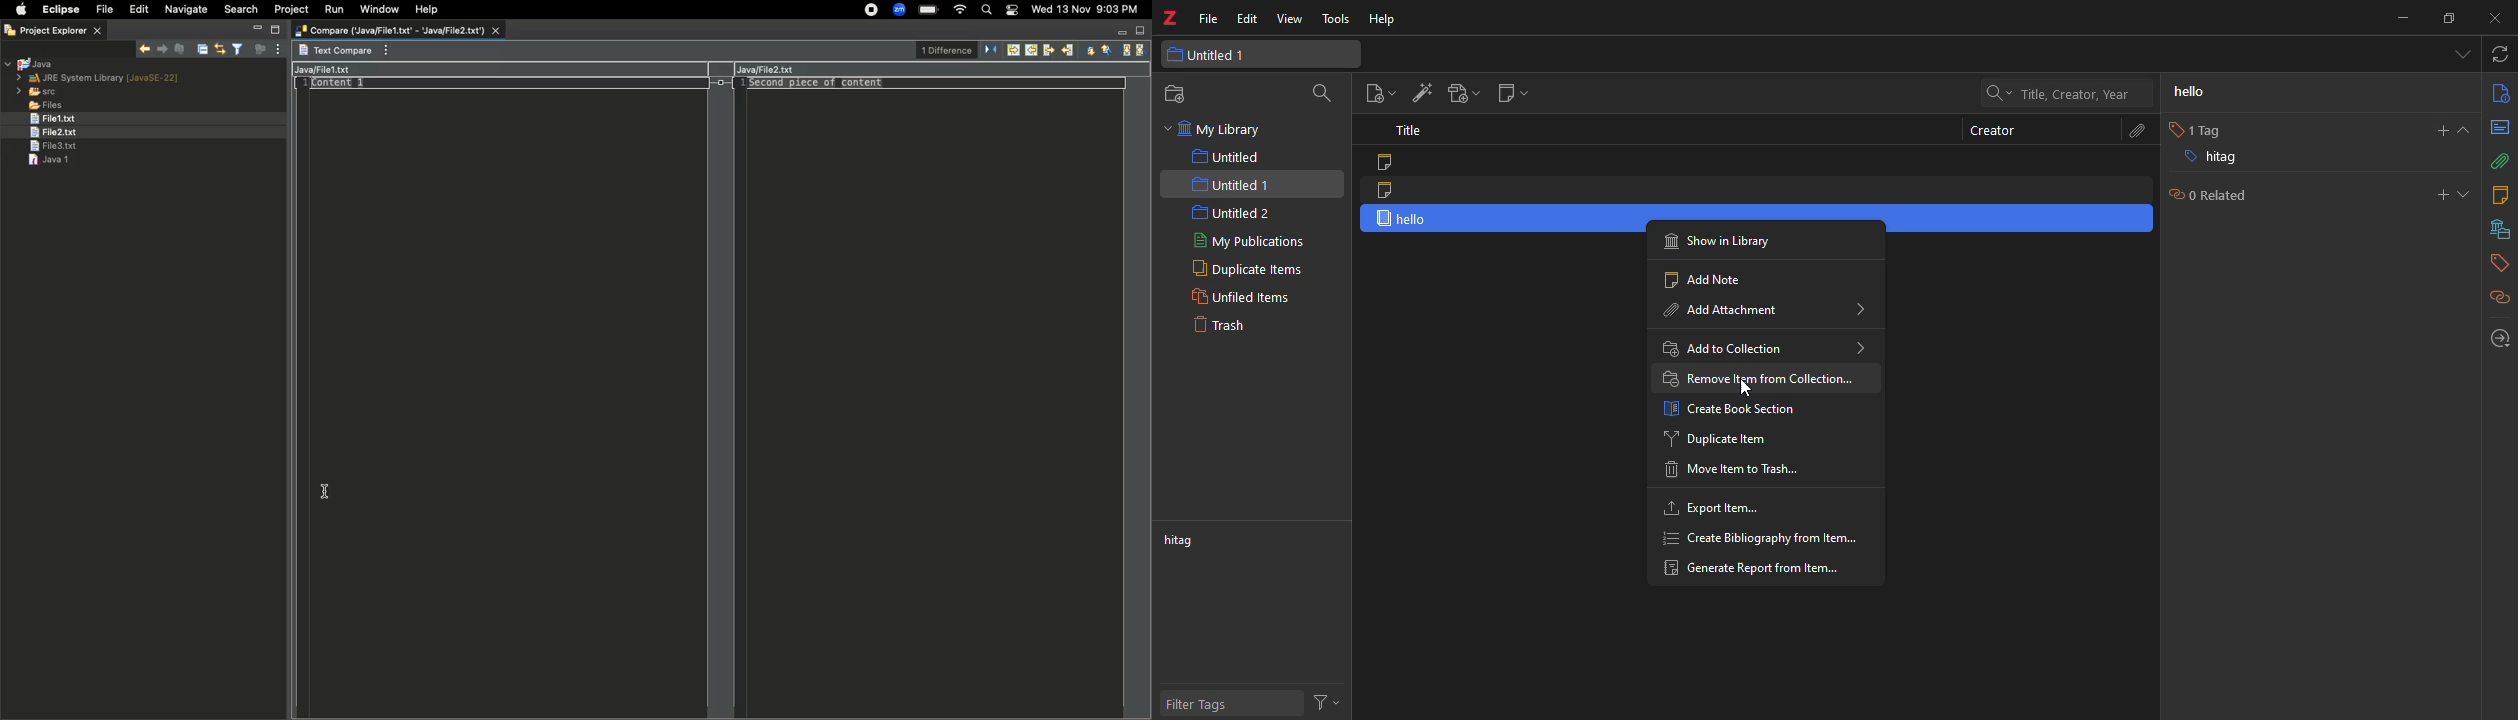  Describe the element at coordinates (2494, 265) in the screenshot. I see `tags` at that location.